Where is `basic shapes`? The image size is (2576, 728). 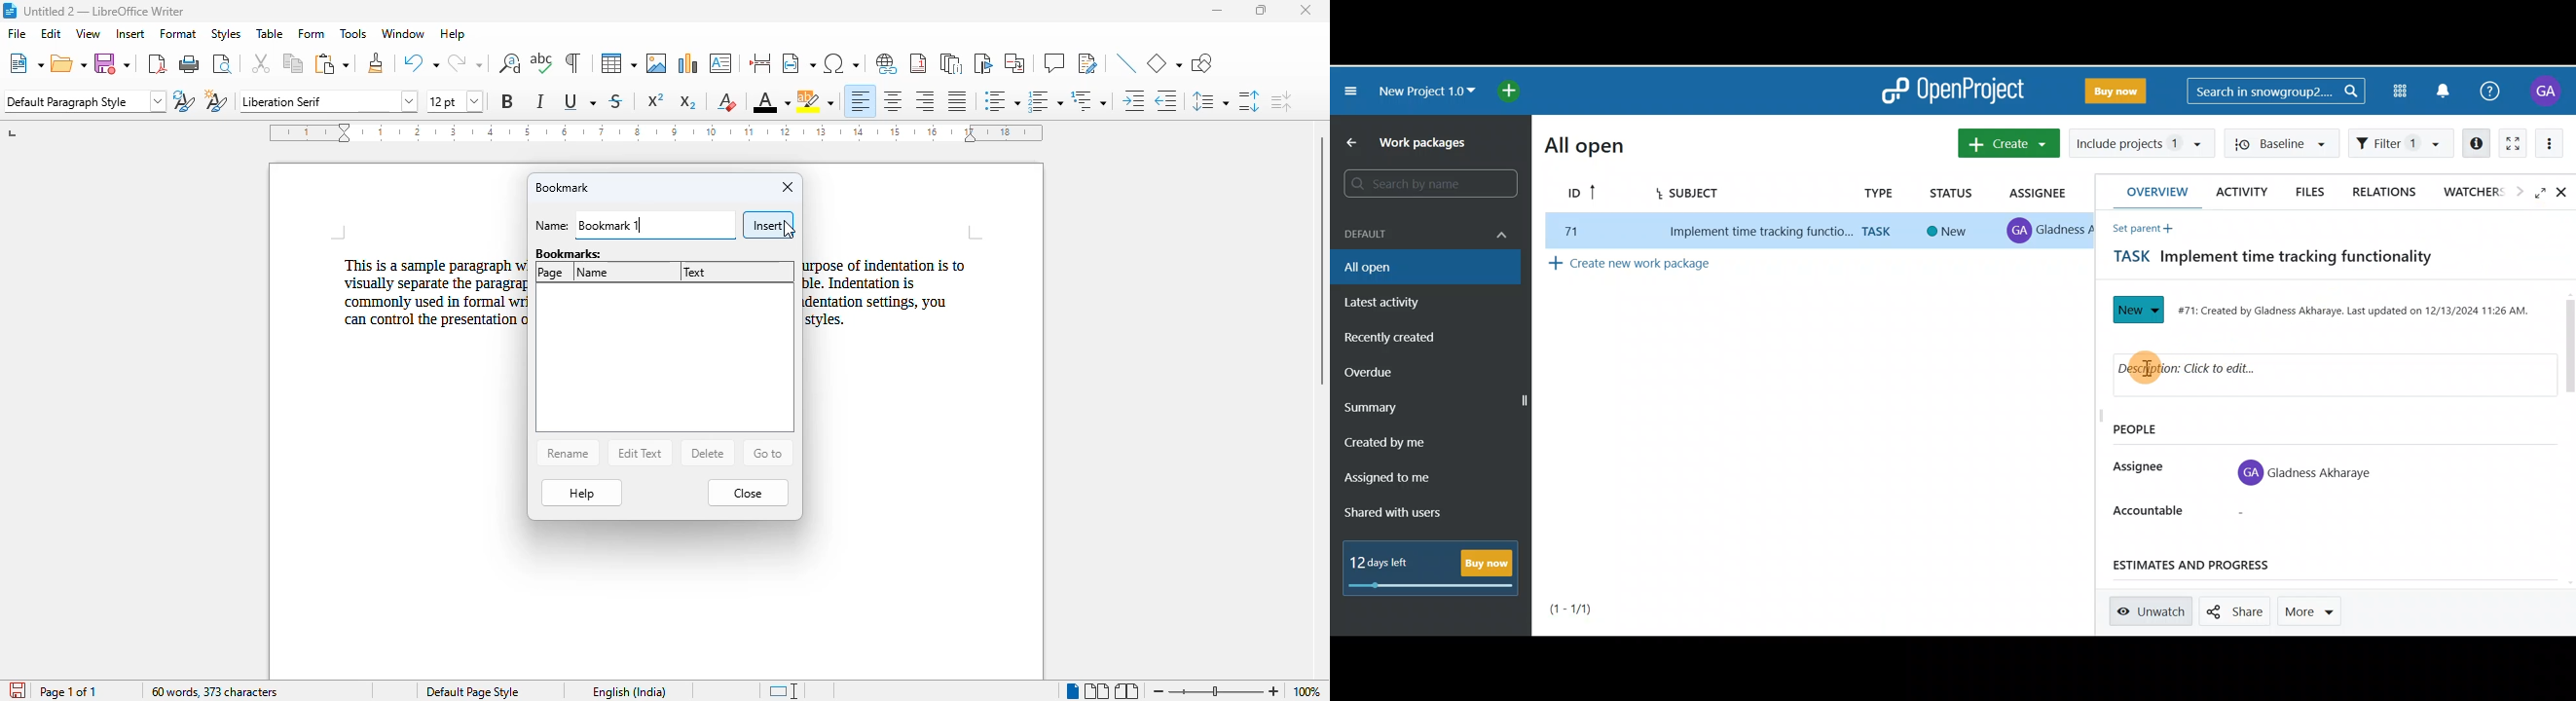
basic shapes is located at coordinates (1164, 62).